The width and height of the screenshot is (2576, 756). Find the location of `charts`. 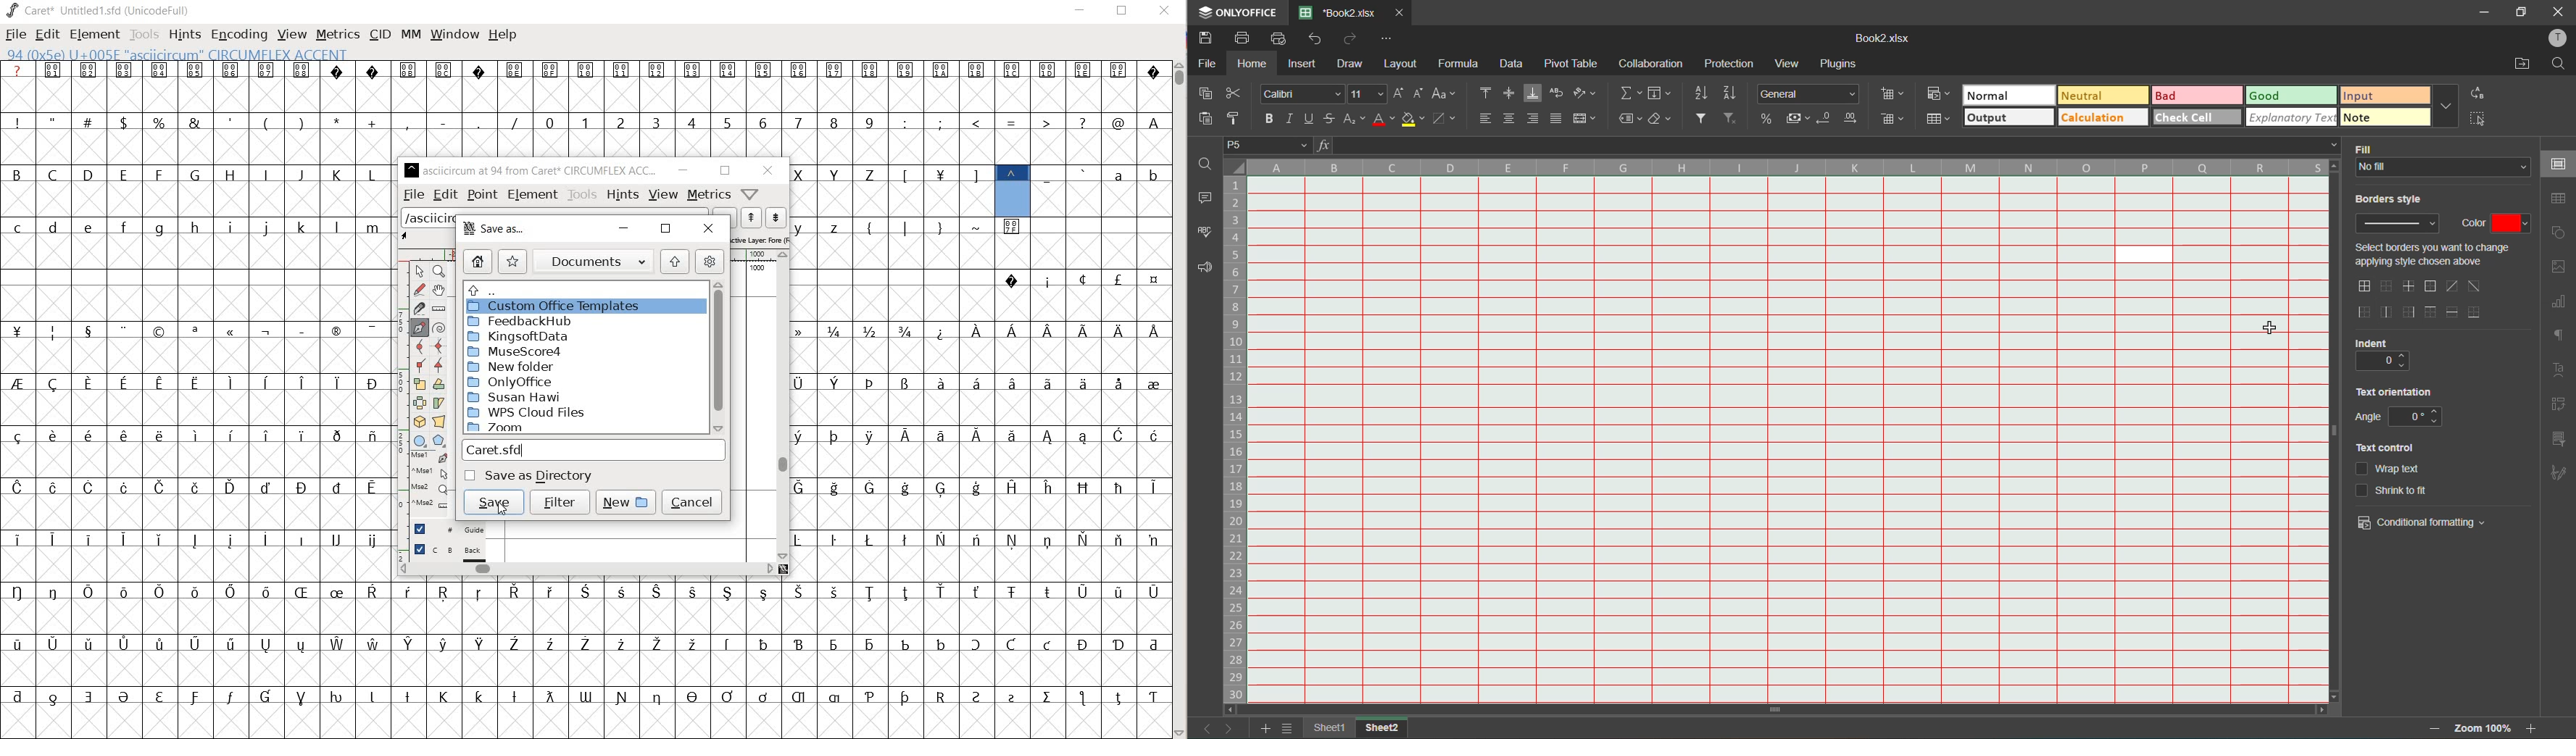

charts is located at coordinates (2560, 303).